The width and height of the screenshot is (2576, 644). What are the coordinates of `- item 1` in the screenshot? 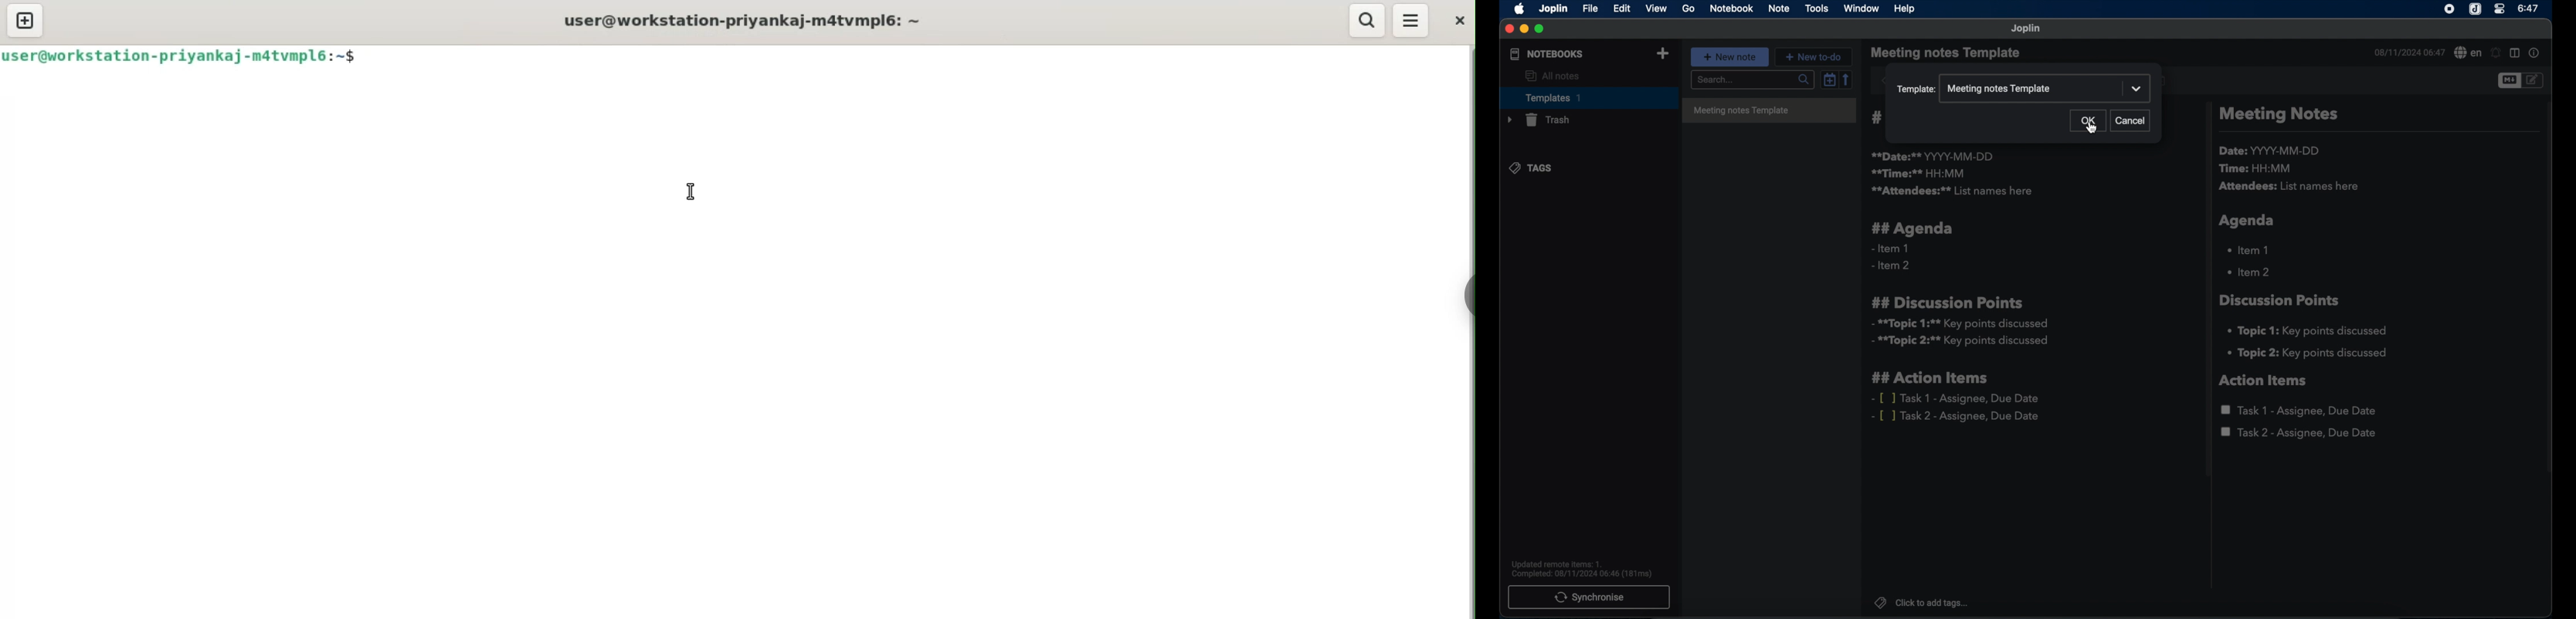 It's located at (1889, 249).